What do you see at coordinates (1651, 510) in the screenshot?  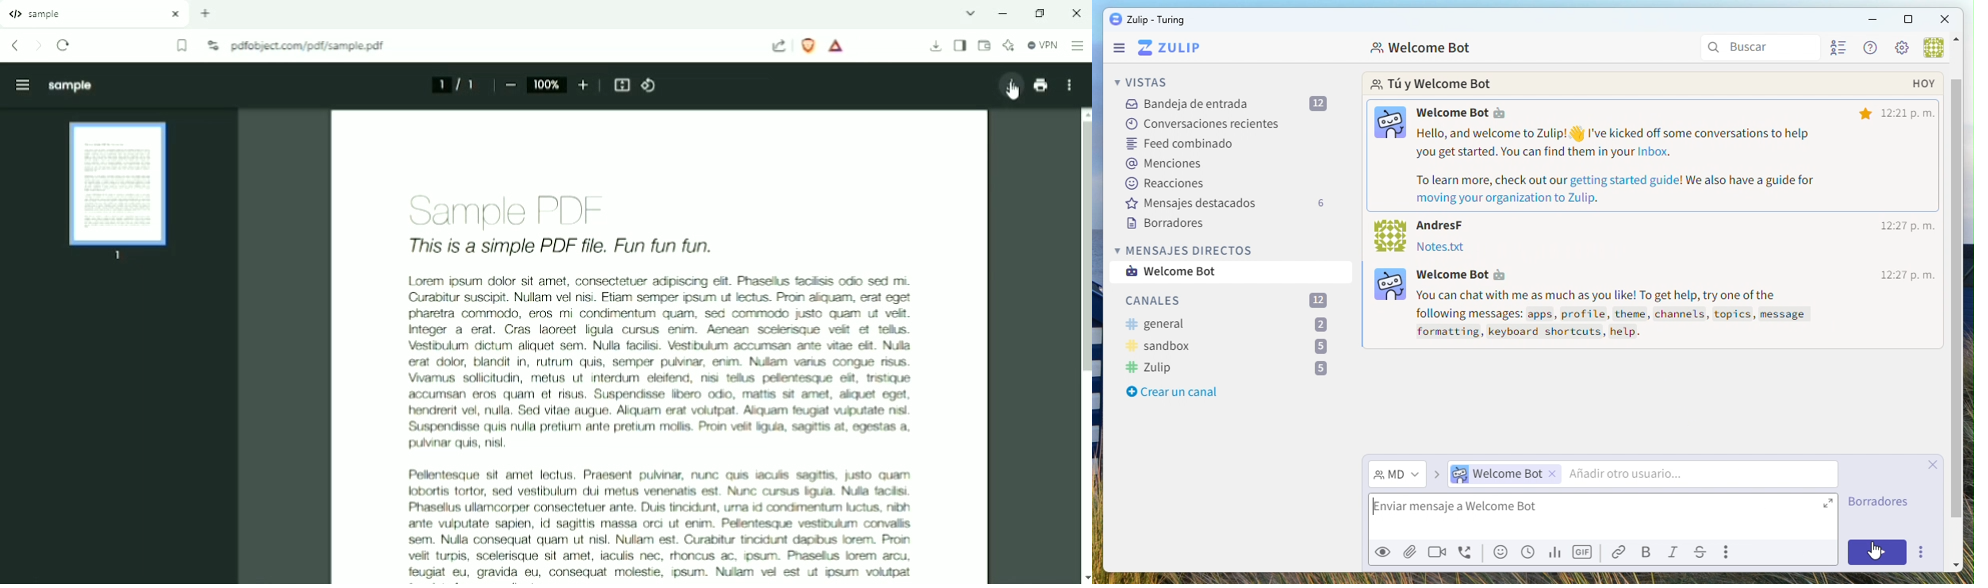 I see `file uploading` at bounding box center [1651, 510].